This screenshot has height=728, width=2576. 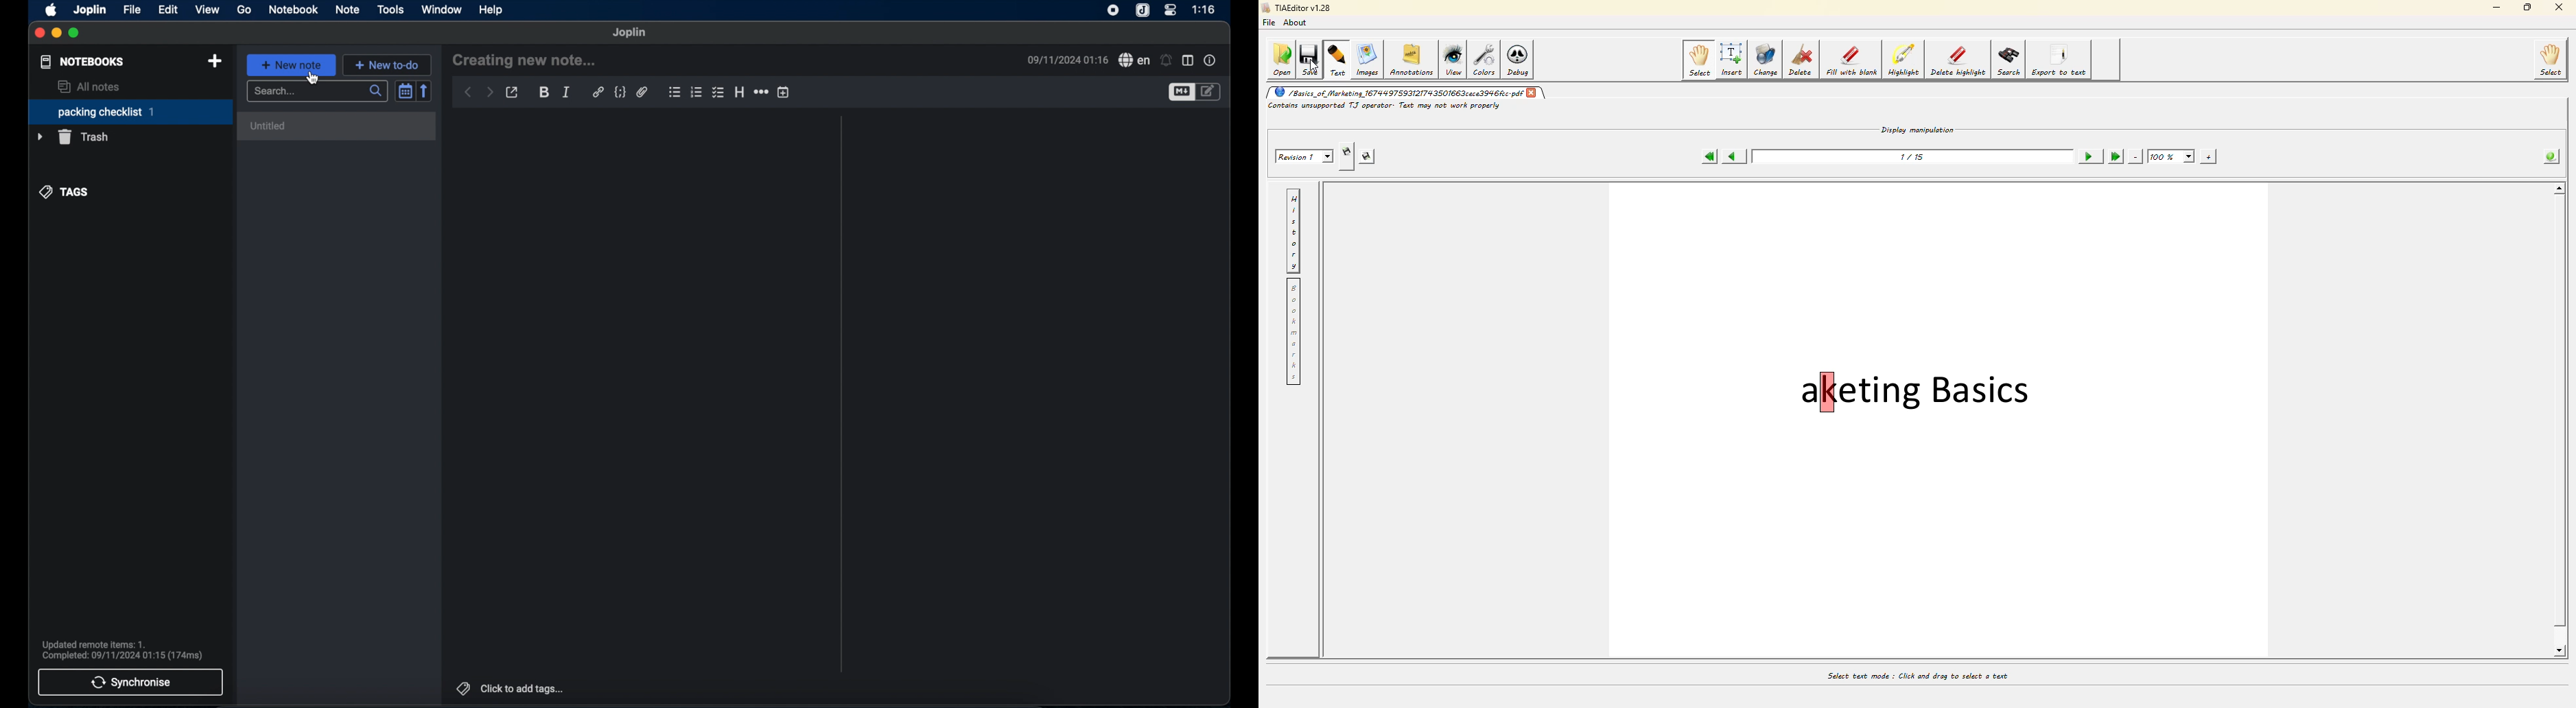 I want to click on notebooks, so click(x=82, y=62).